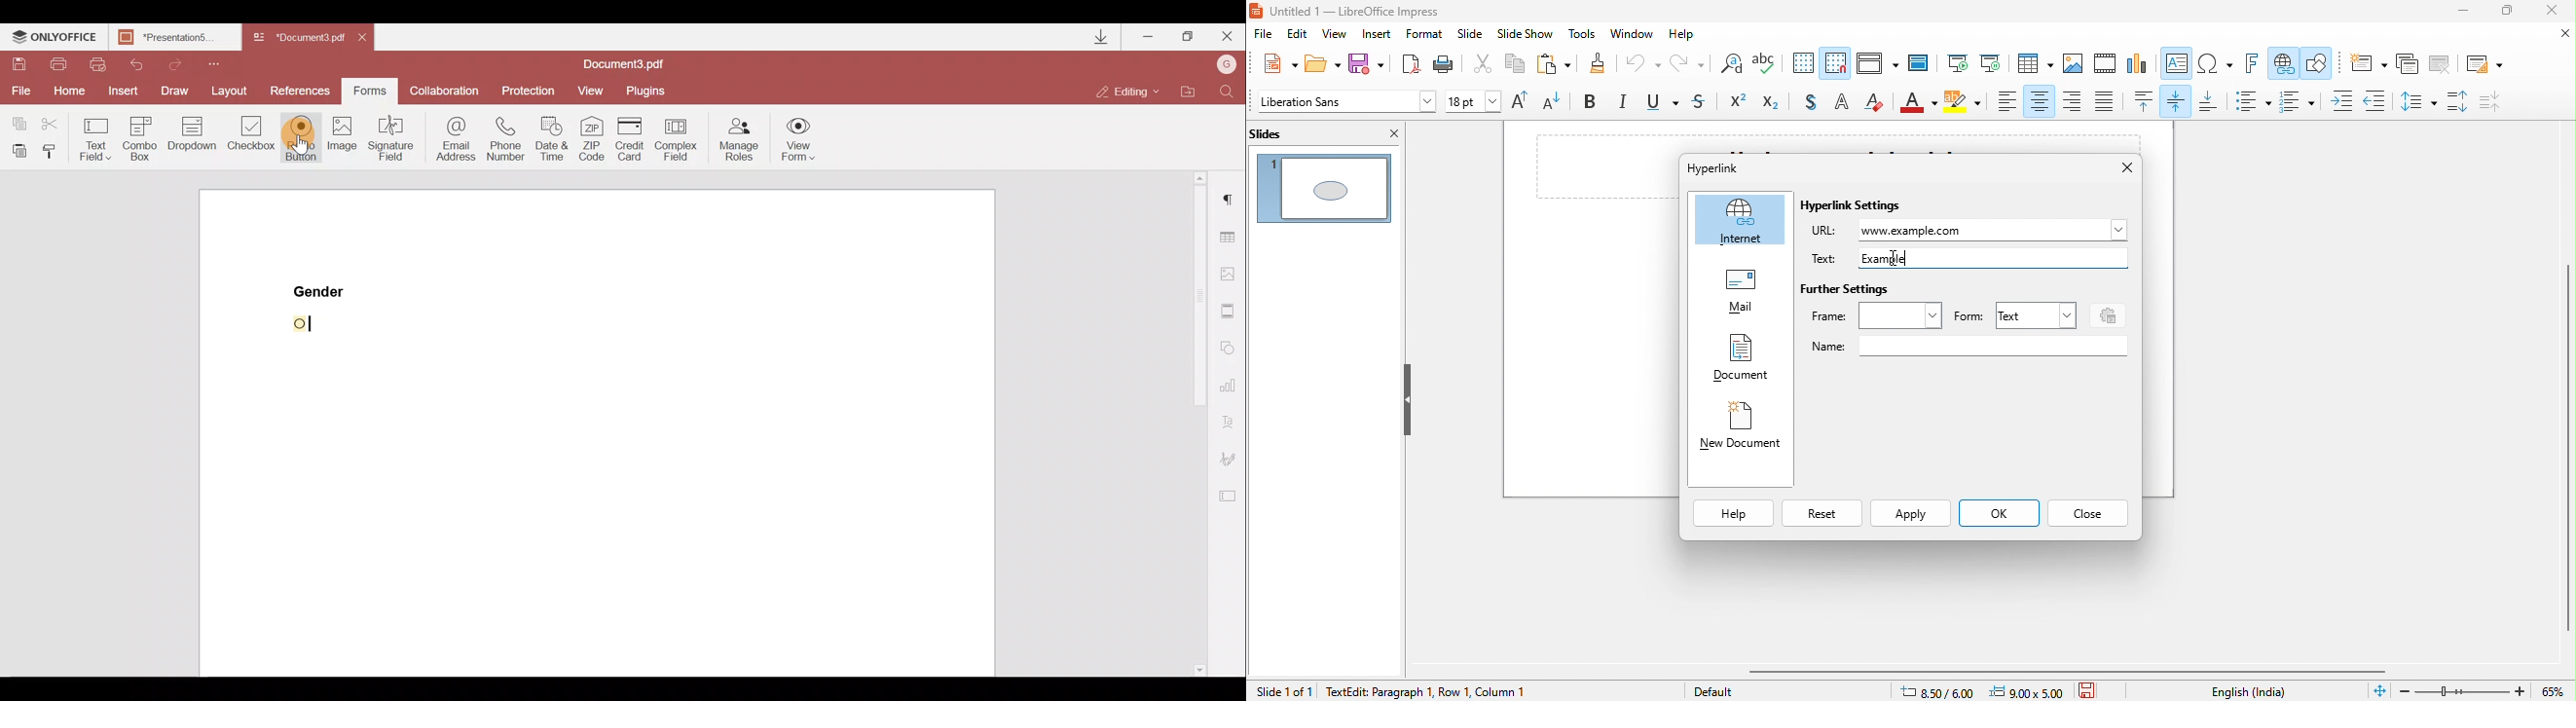  Describe the element at coordinates (2366, 63) in the screenshot. I see `new slide` at that location.